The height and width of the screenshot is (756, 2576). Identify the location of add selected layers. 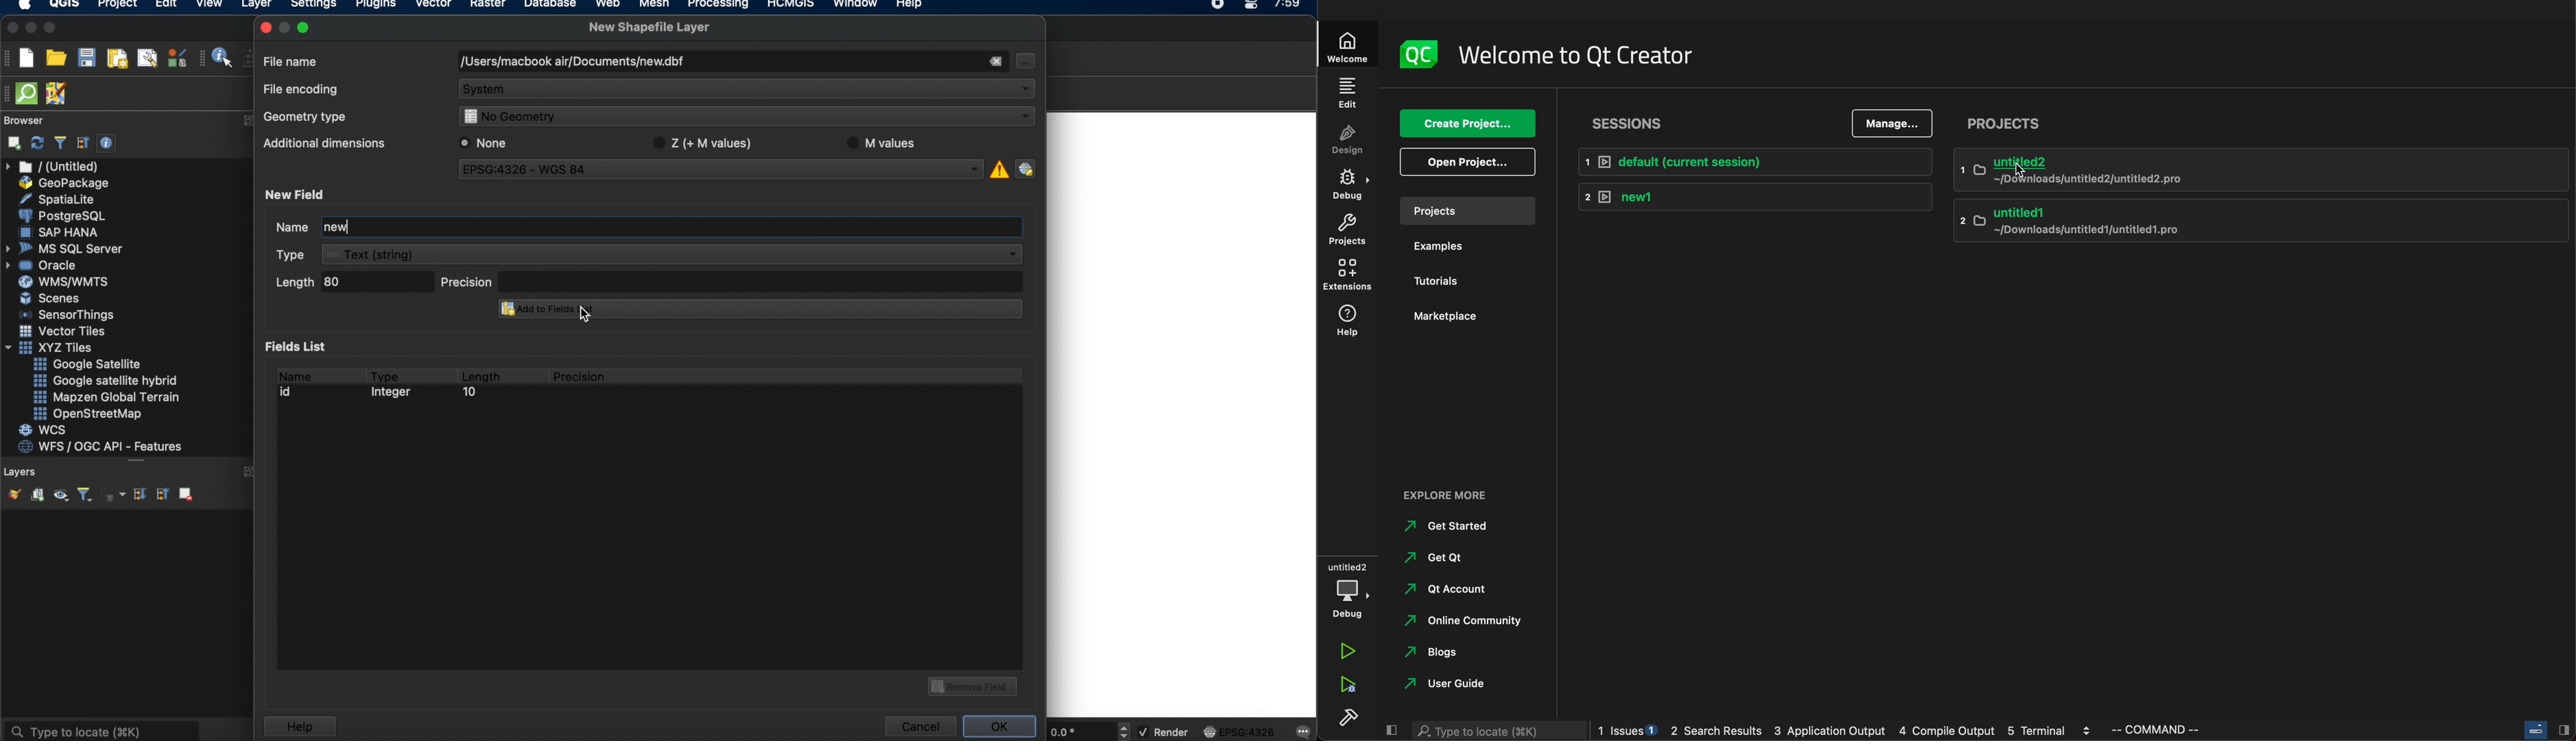
(12, 143).